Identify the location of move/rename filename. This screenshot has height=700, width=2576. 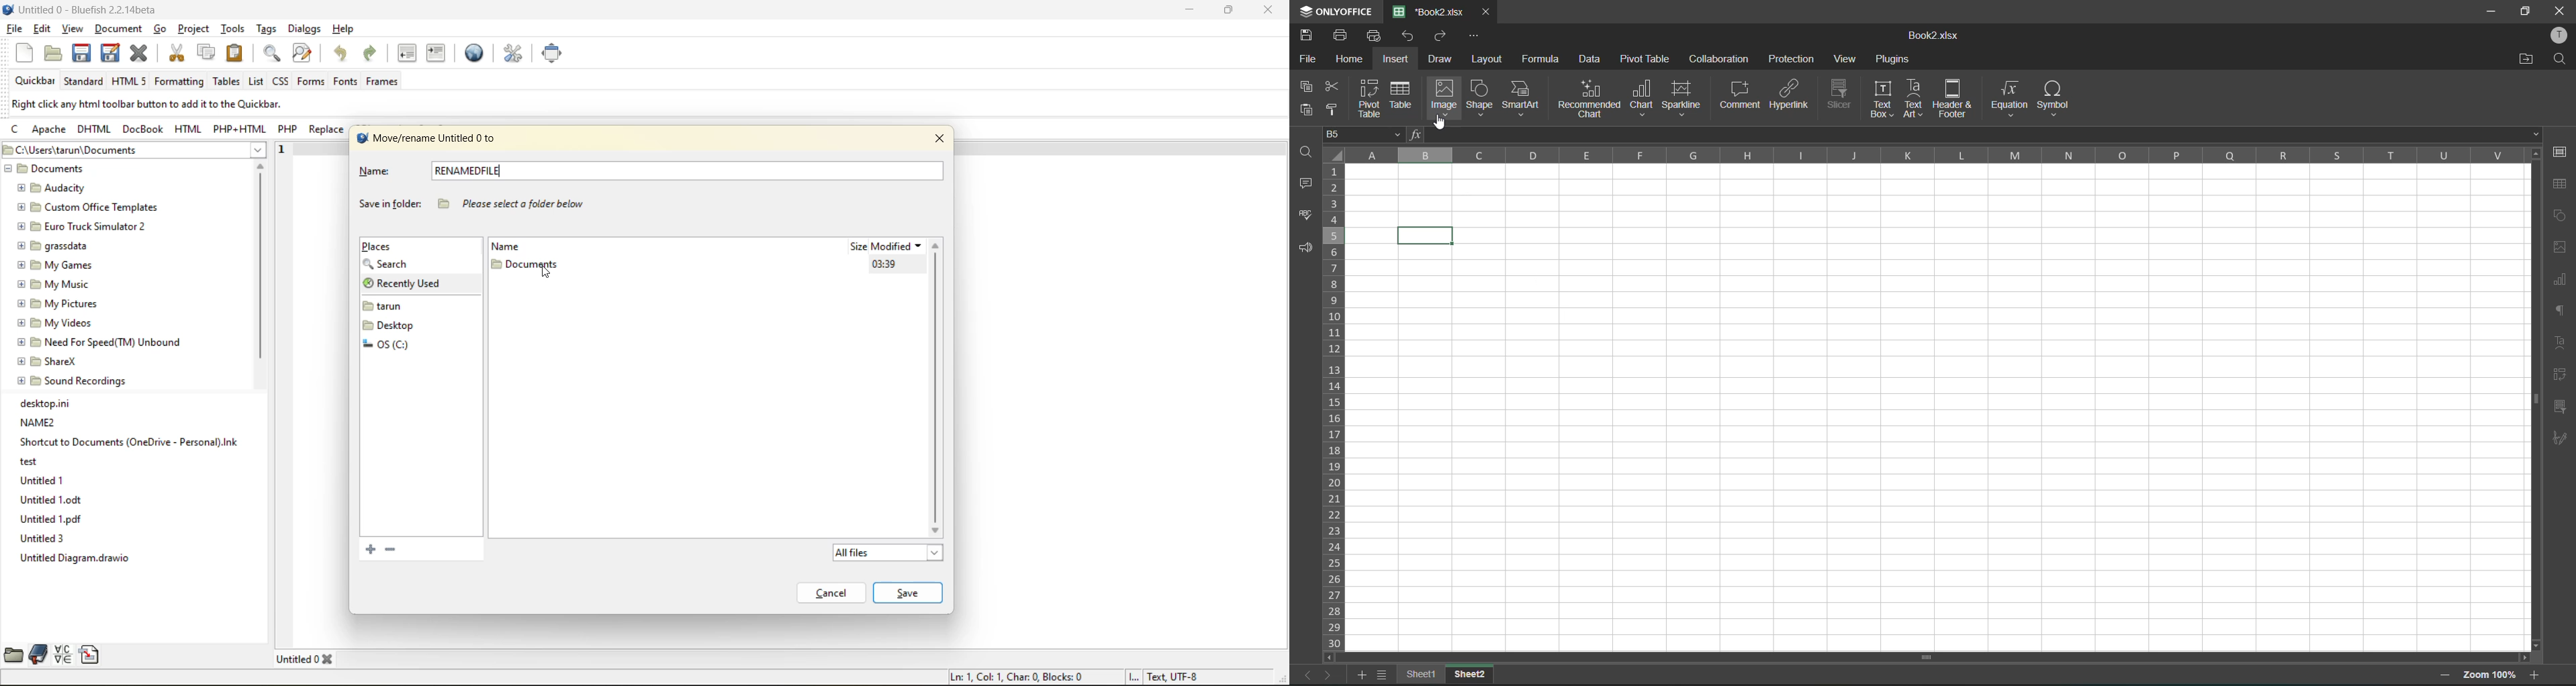
(437, 140).